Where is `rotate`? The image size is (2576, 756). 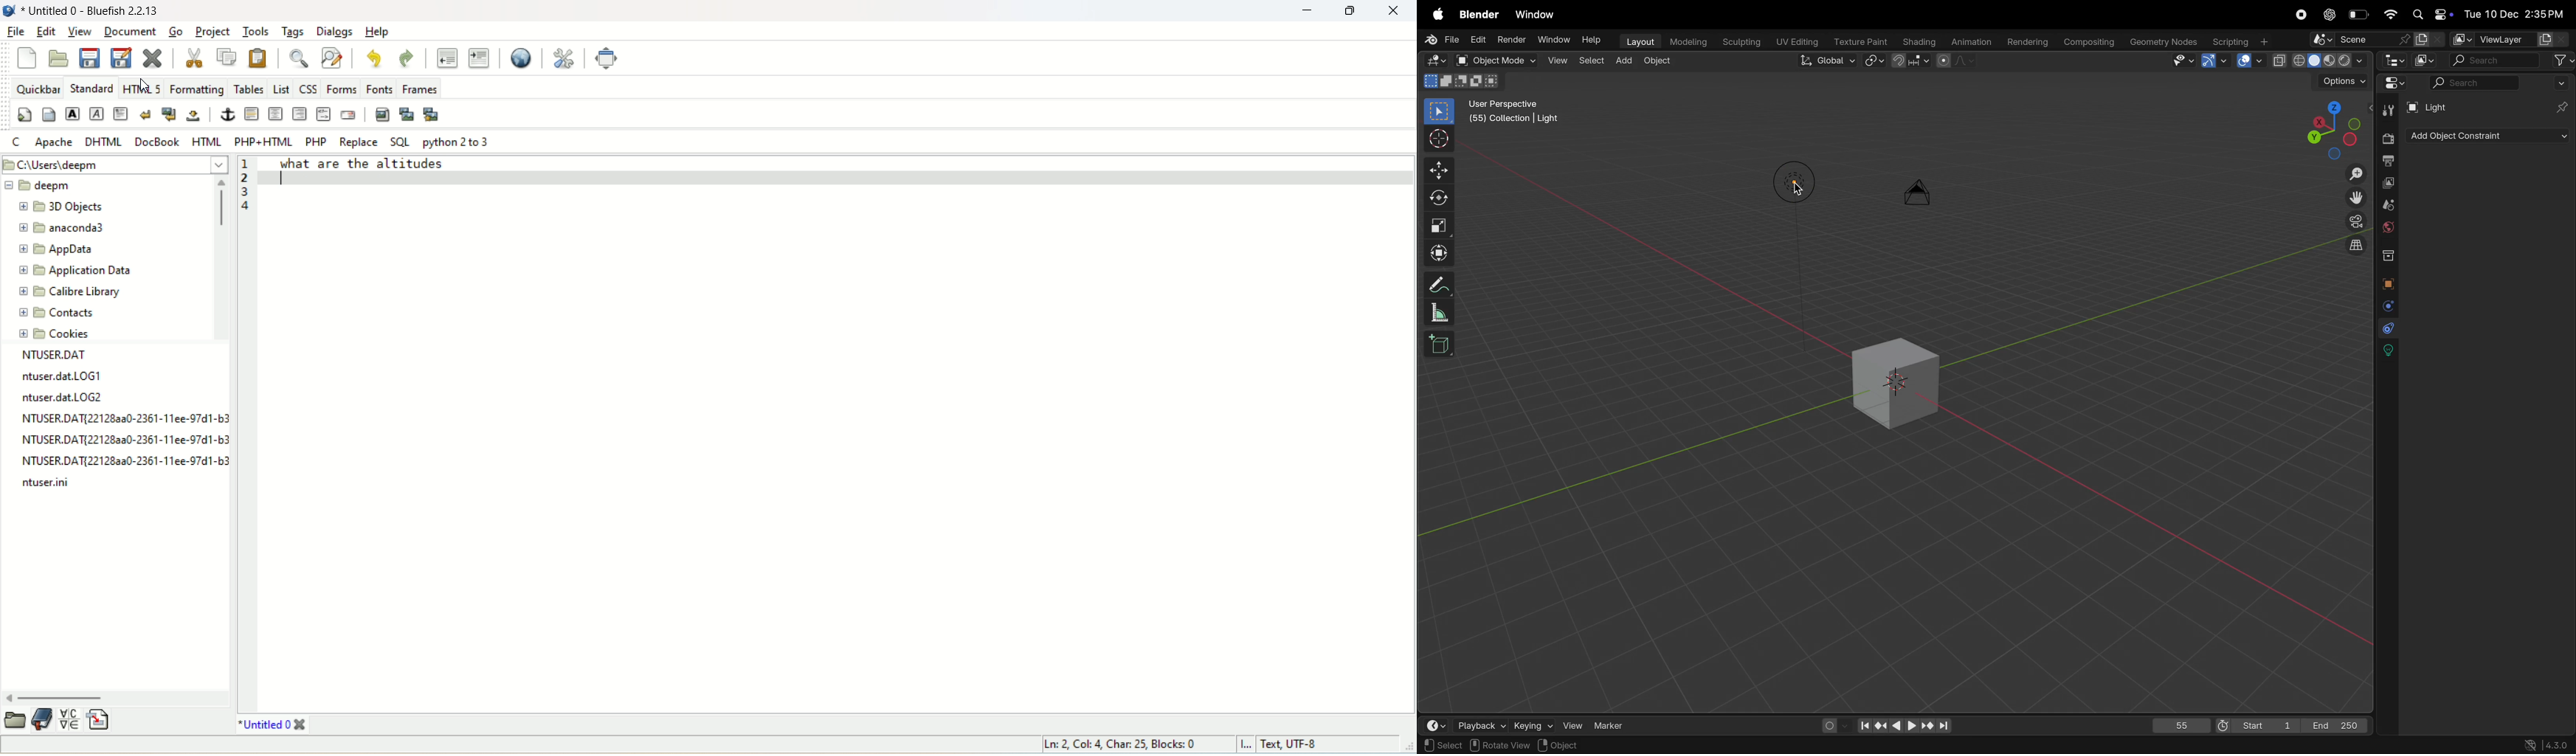
rotate is located at coordinates (1500, 745).